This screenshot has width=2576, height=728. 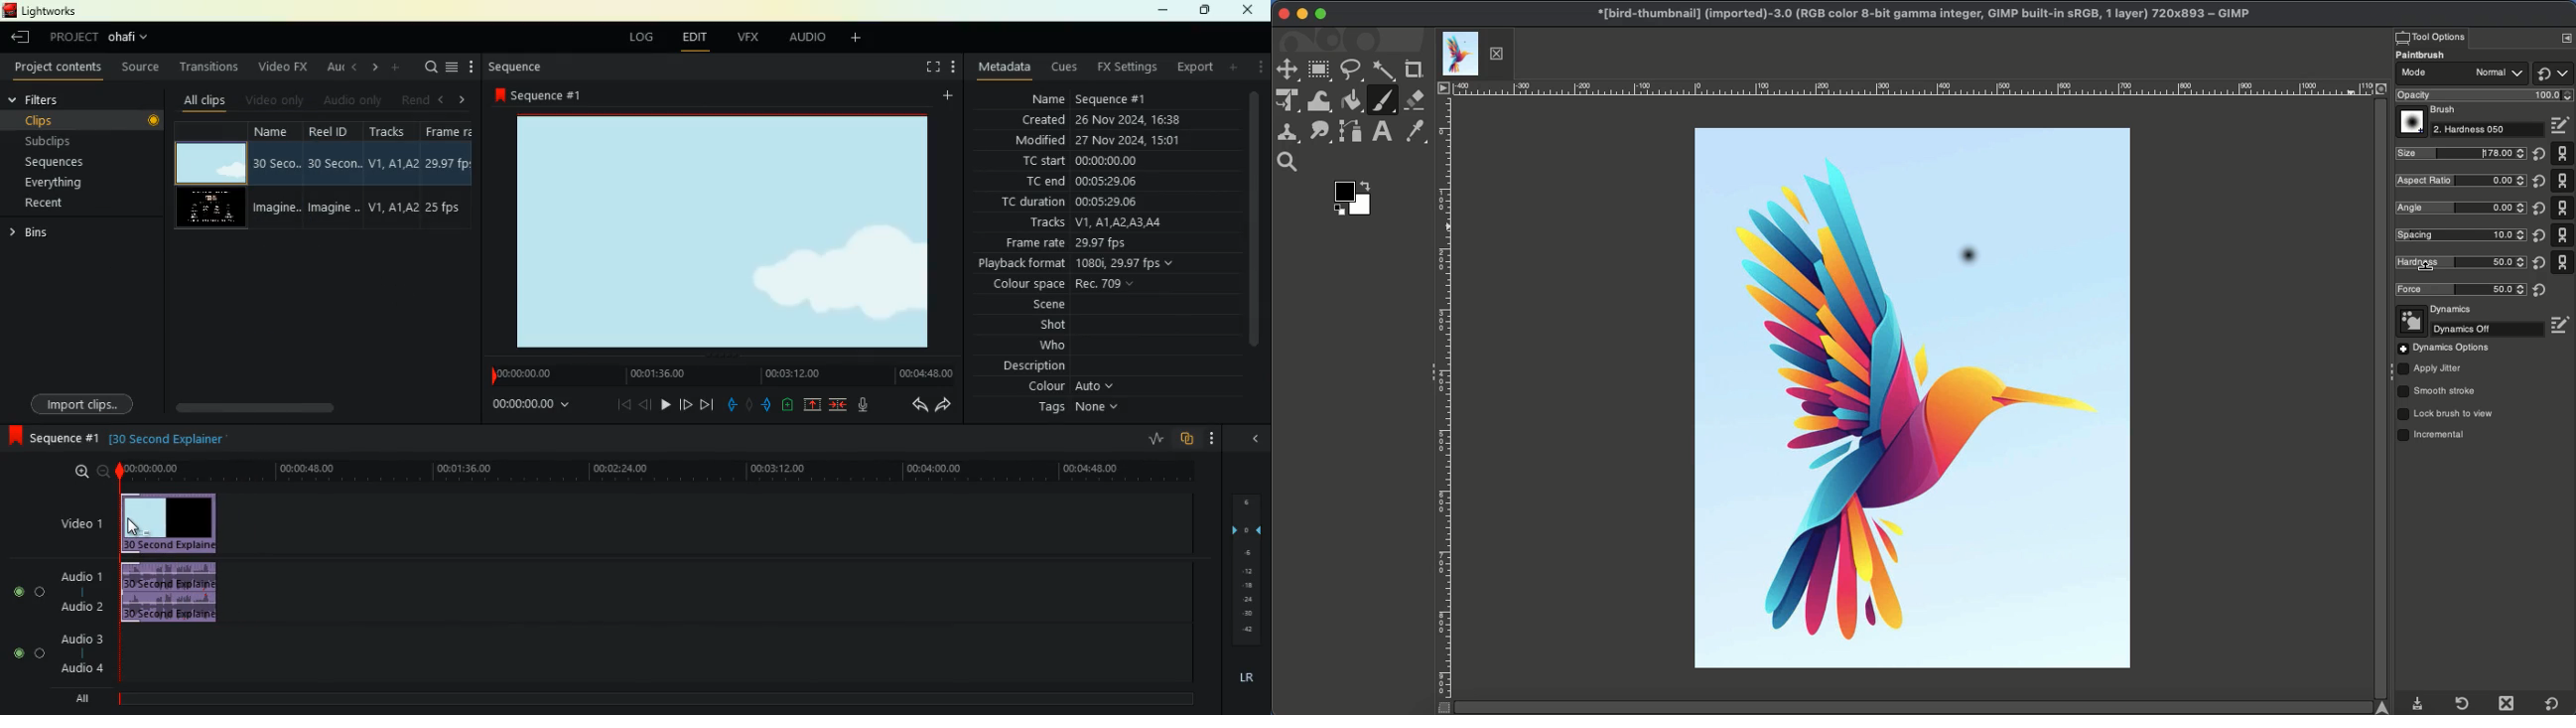 I want to click on Default, so click(x=2564, y=207).